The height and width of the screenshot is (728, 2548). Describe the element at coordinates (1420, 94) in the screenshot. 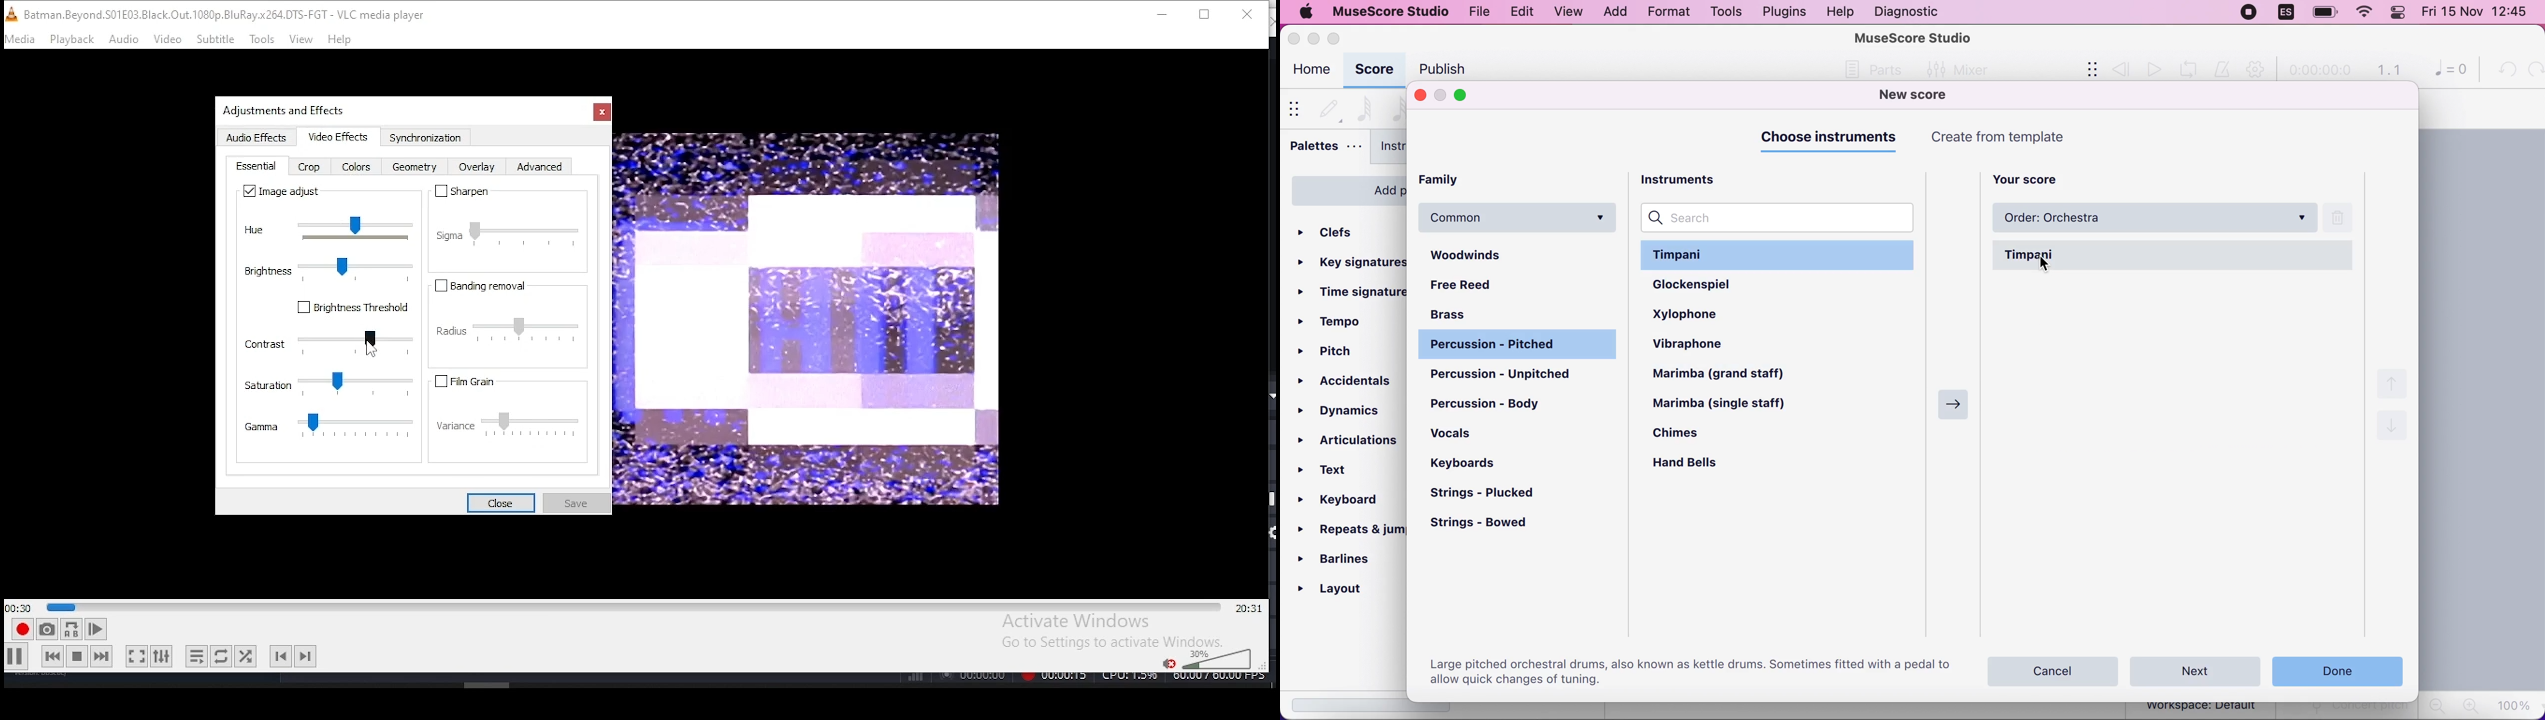

I see `close` at that location.